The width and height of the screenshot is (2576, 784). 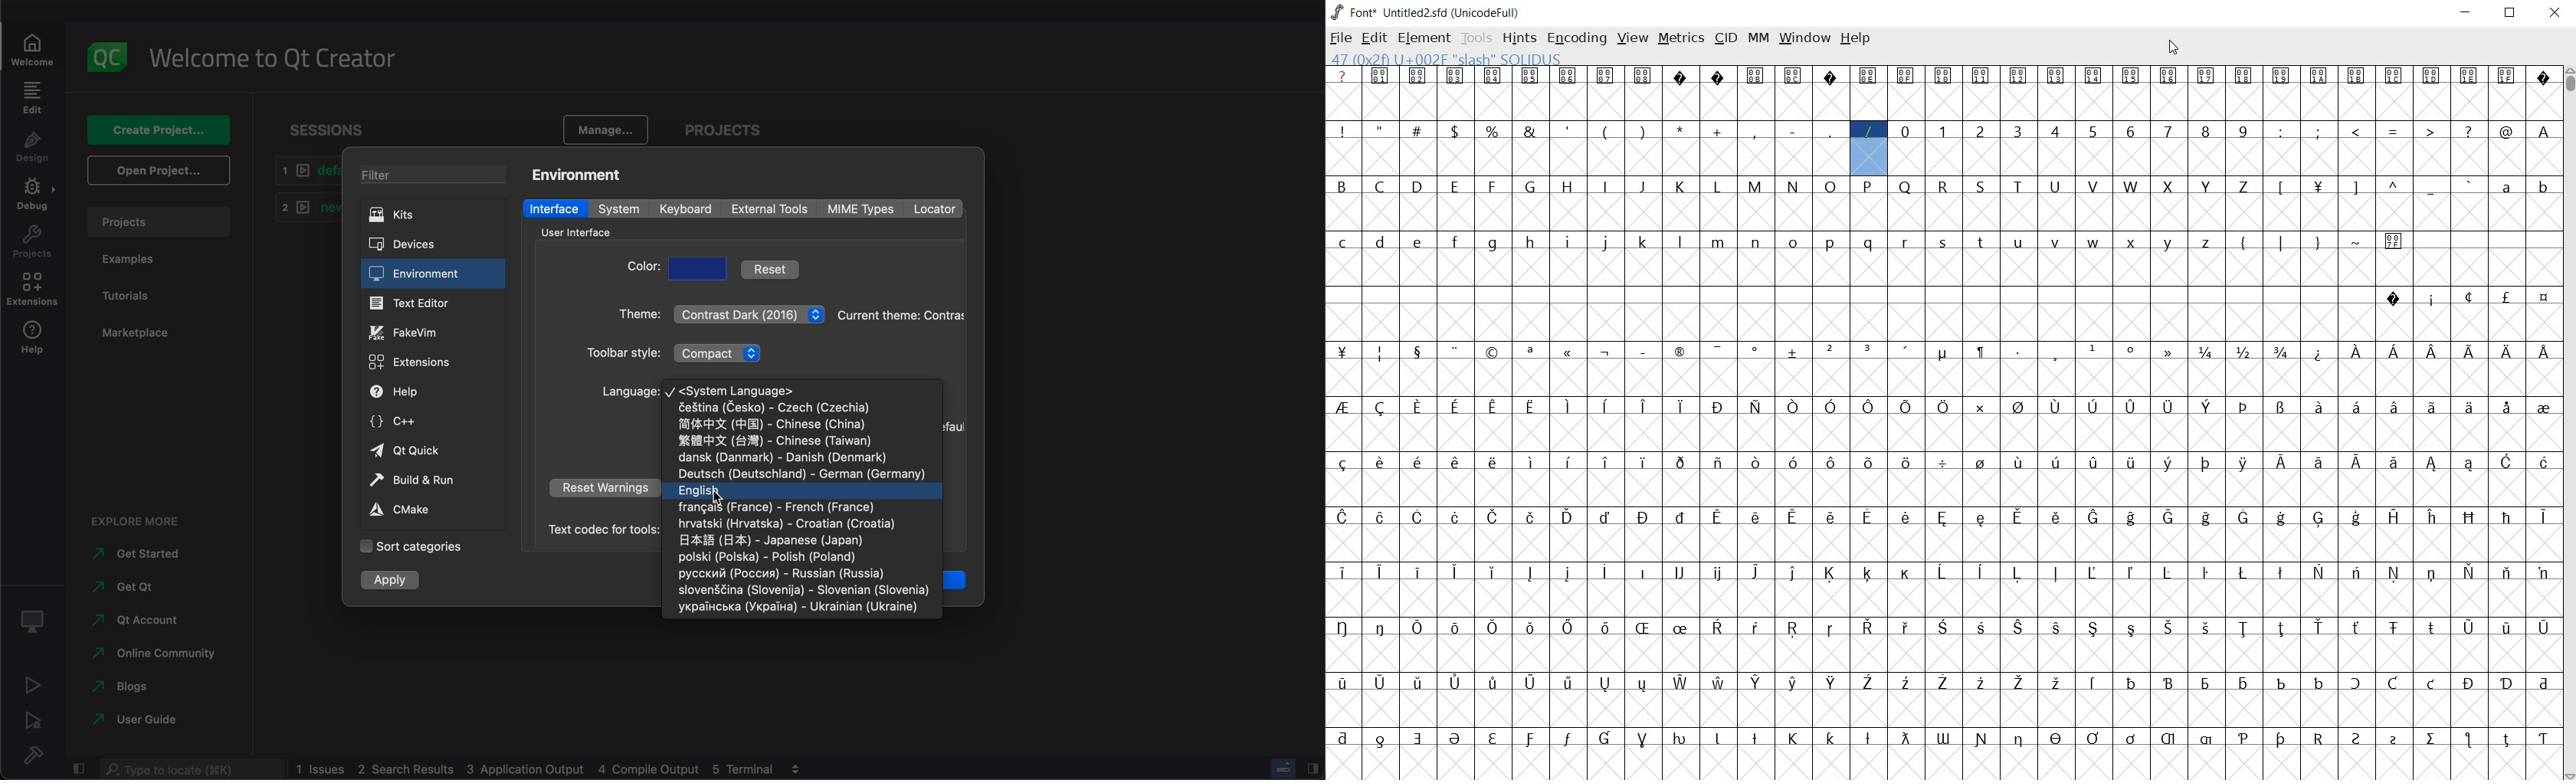 What do you see at coordinates (2169, 244) in the screenshot?
I see `glyph` at bounding box center [2169, 244].